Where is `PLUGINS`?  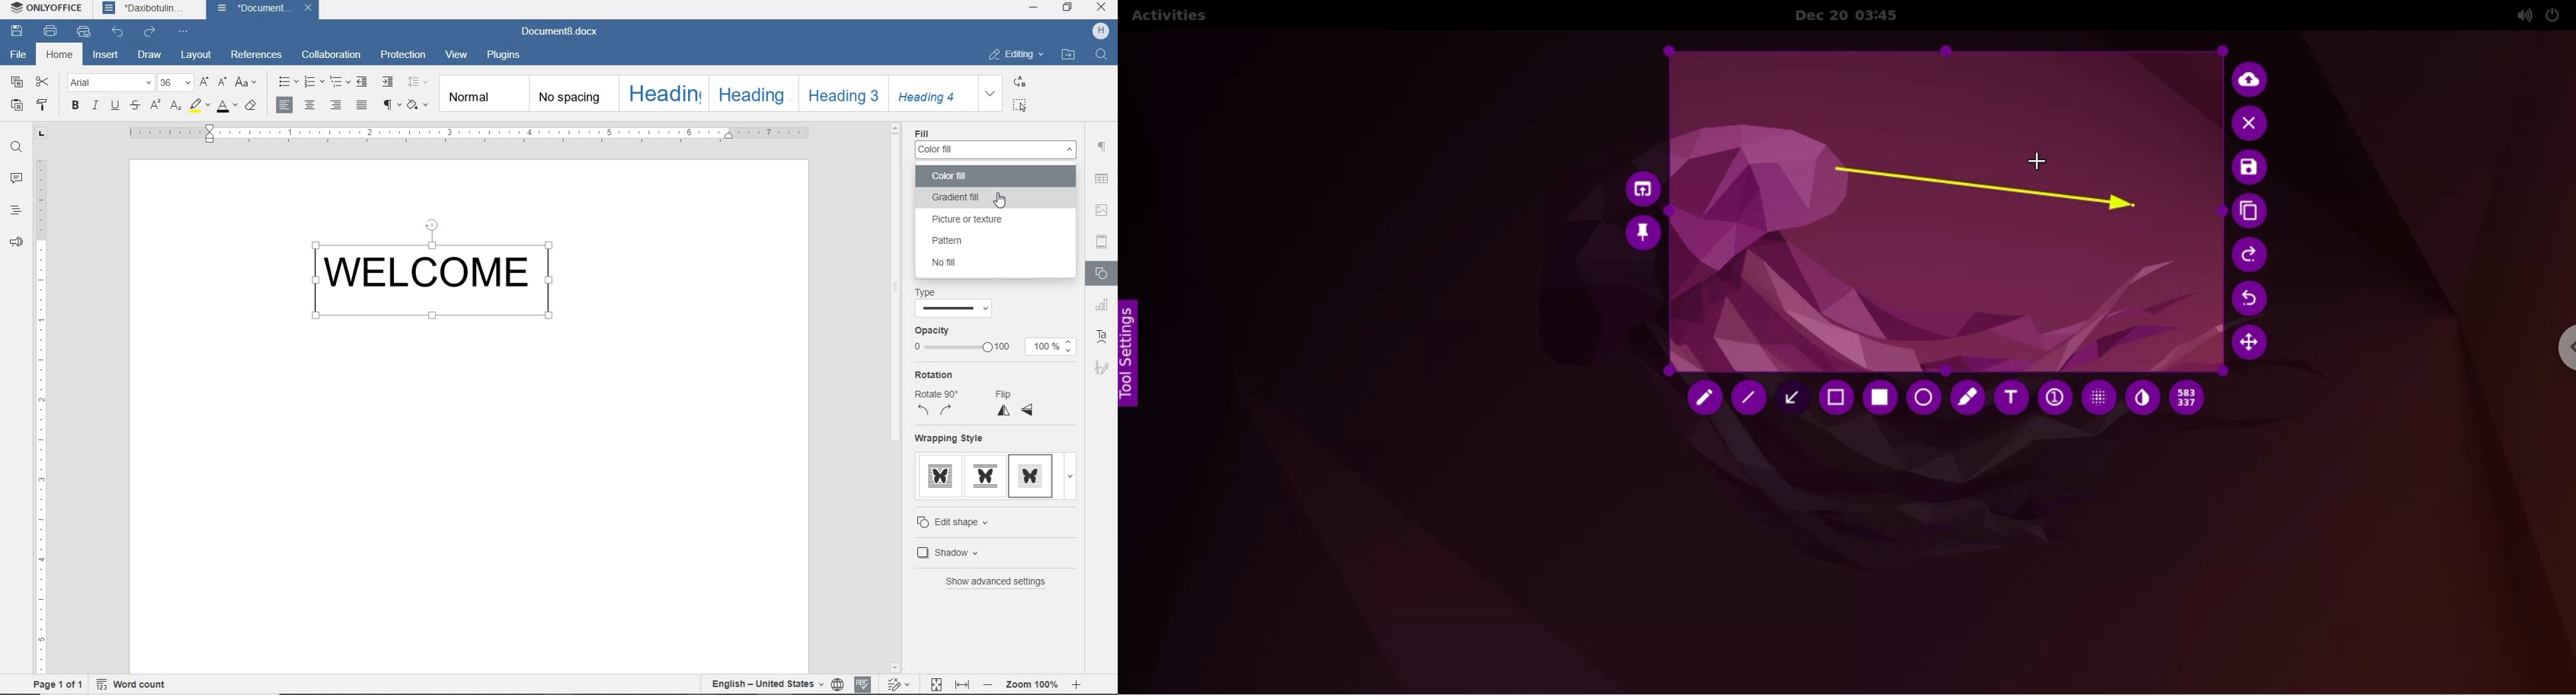 PLUGINS is located at coordinates (505, 56).